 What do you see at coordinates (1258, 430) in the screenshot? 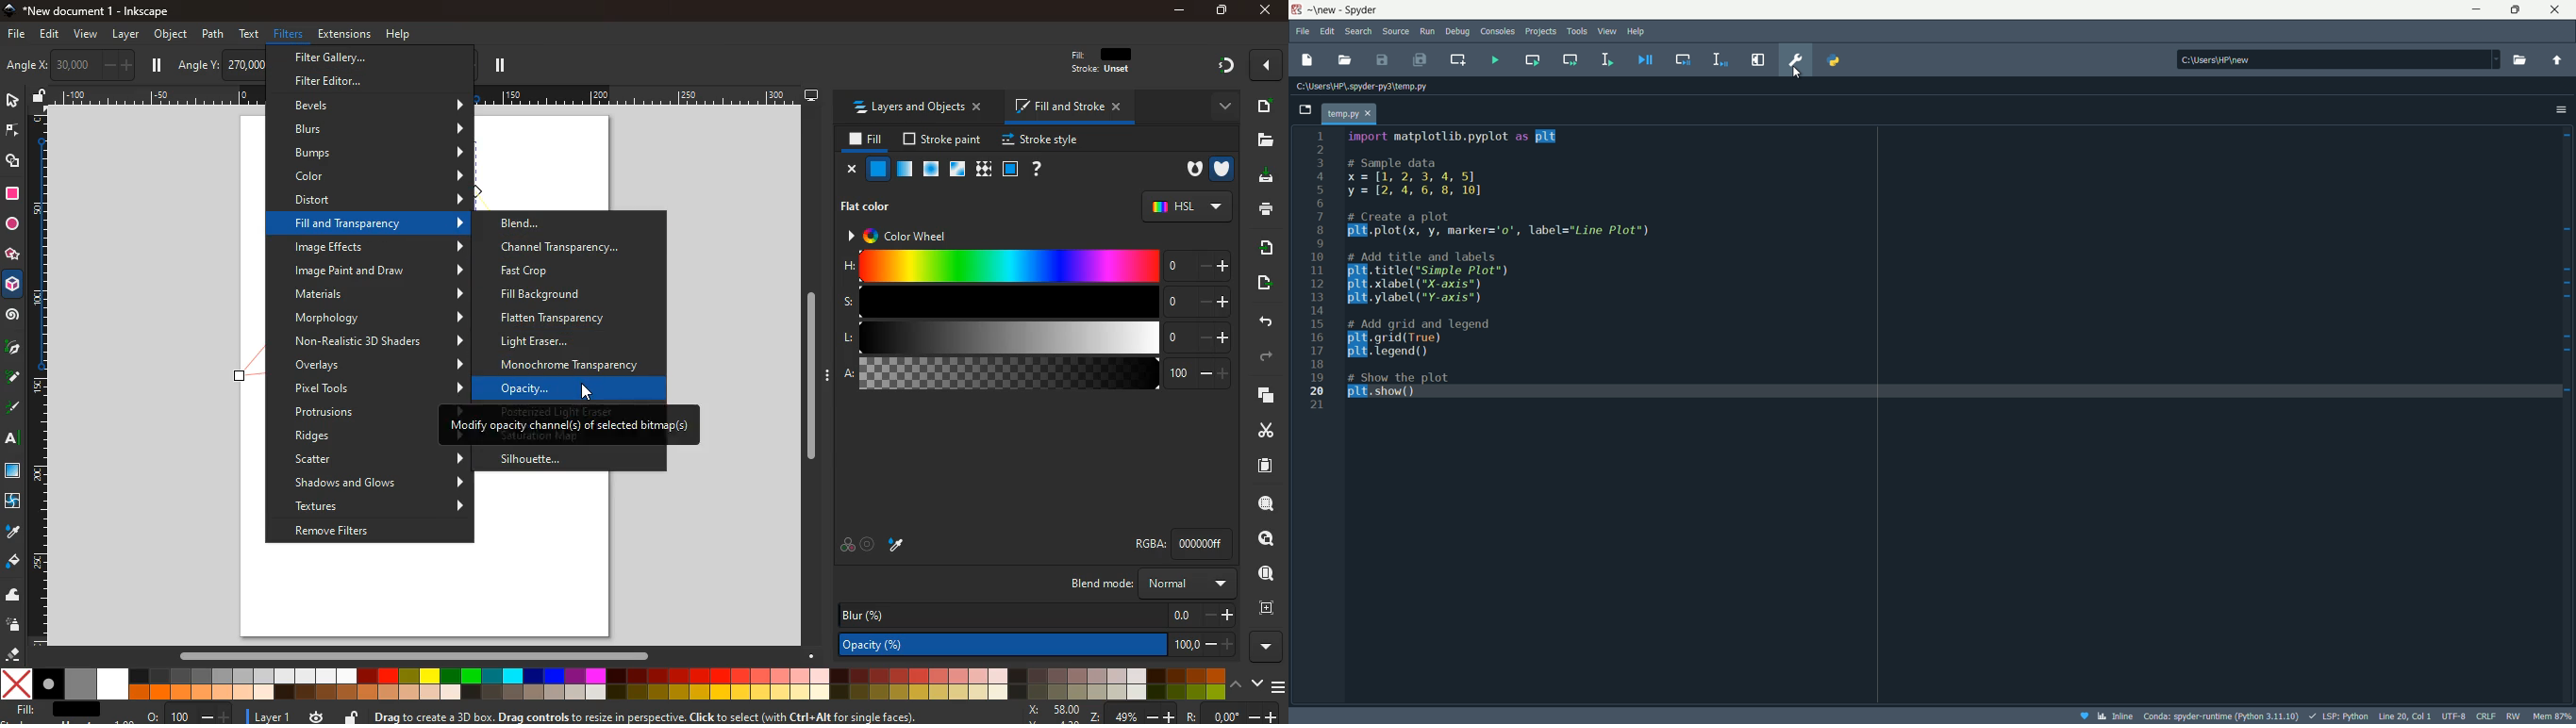
I see `cut` at bounding box center [1258, 430].